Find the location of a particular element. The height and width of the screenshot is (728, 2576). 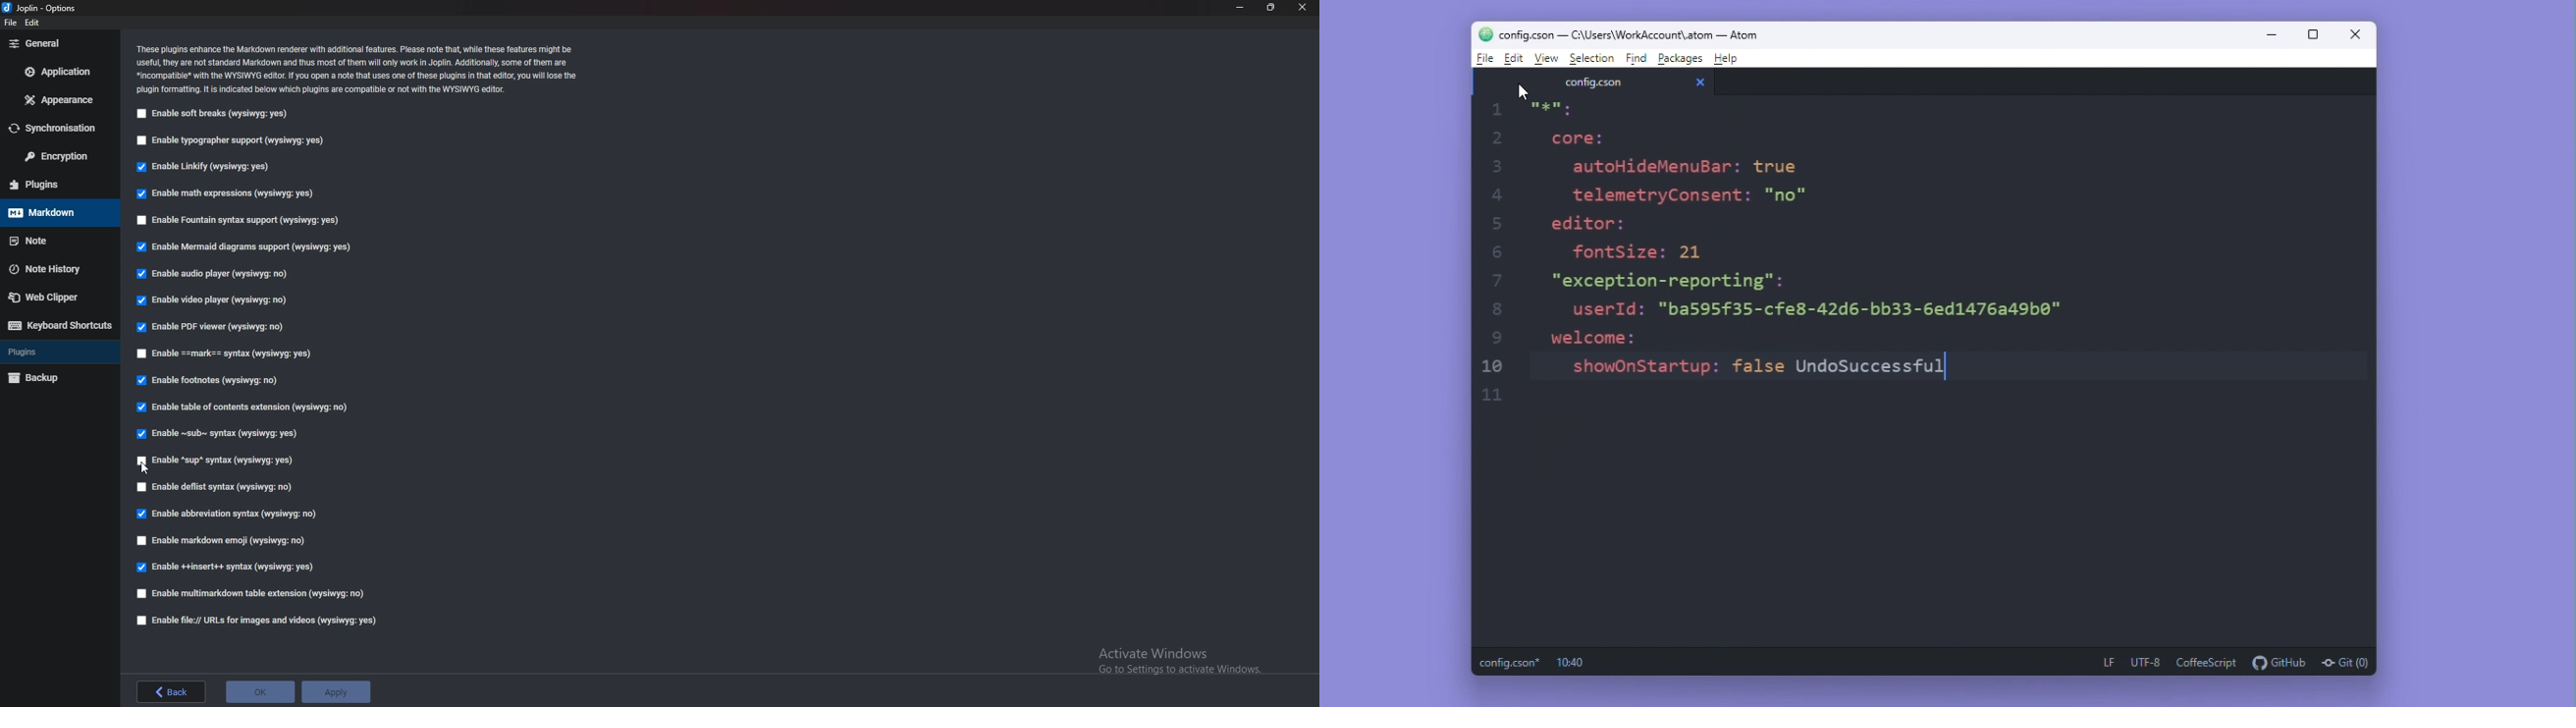

ok is located at coordinates (260, 692).